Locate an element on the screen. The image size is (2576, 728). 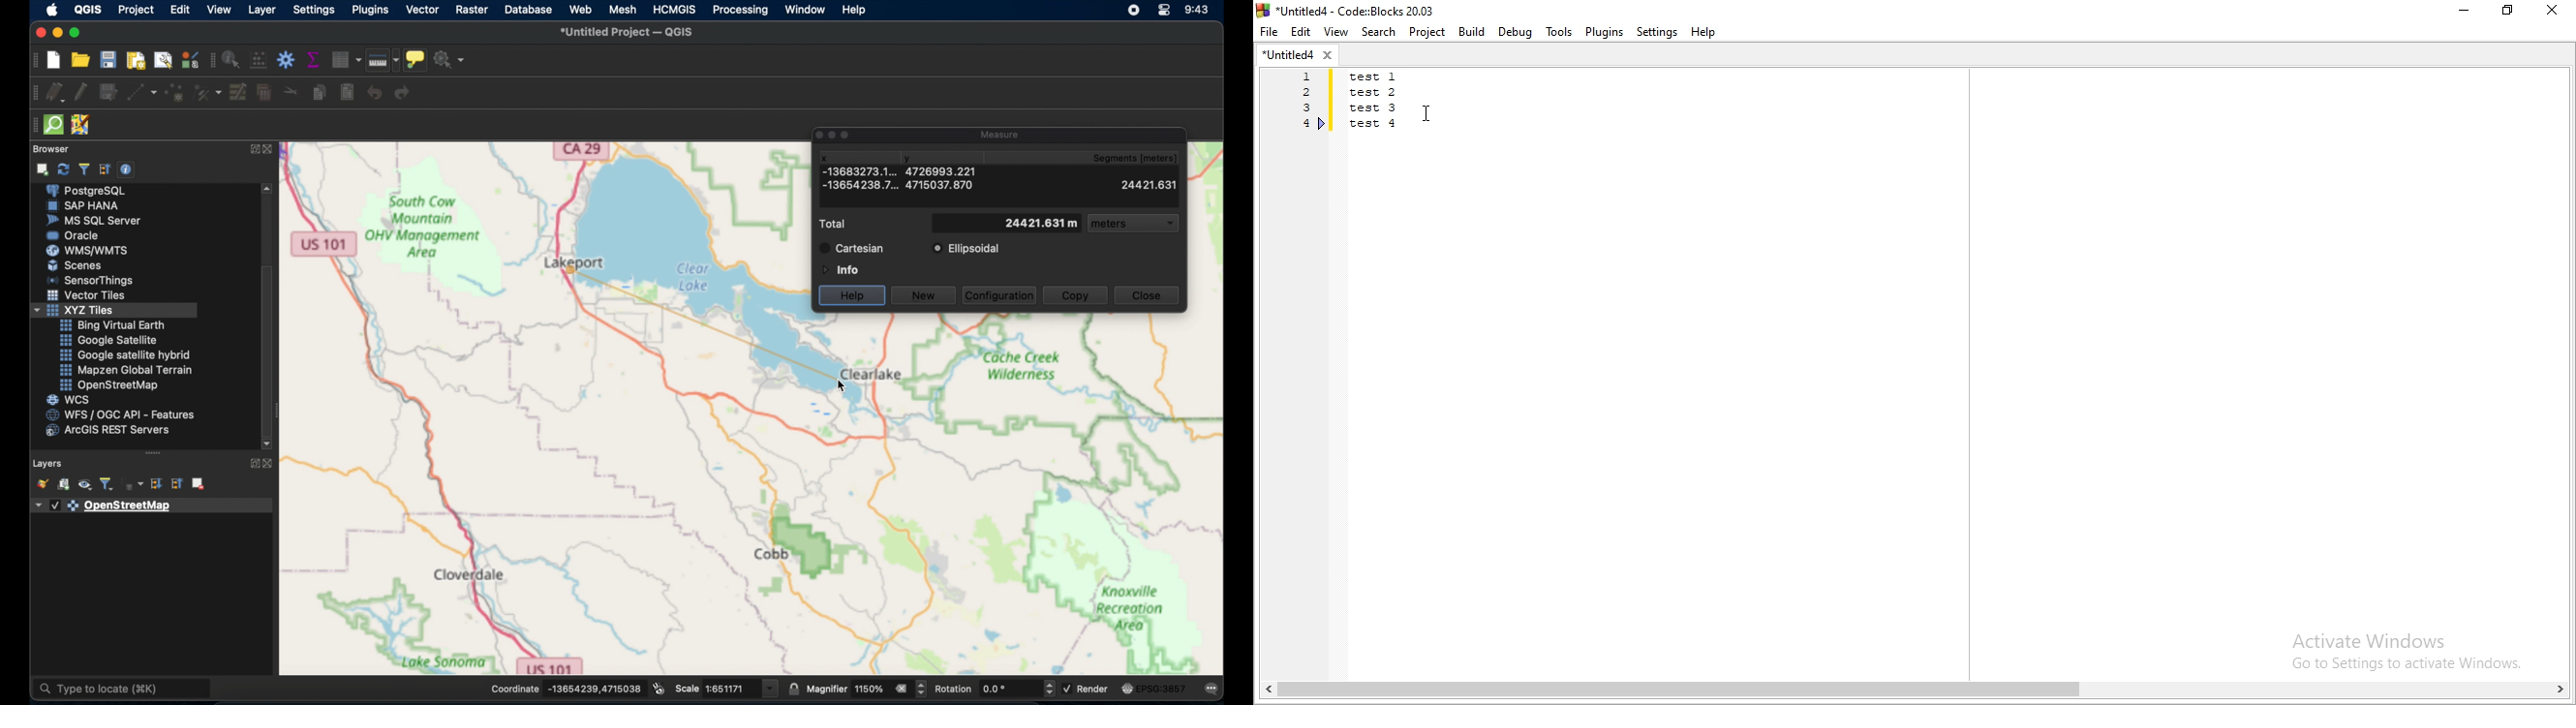
View  is located at coordinates (1334, 32).